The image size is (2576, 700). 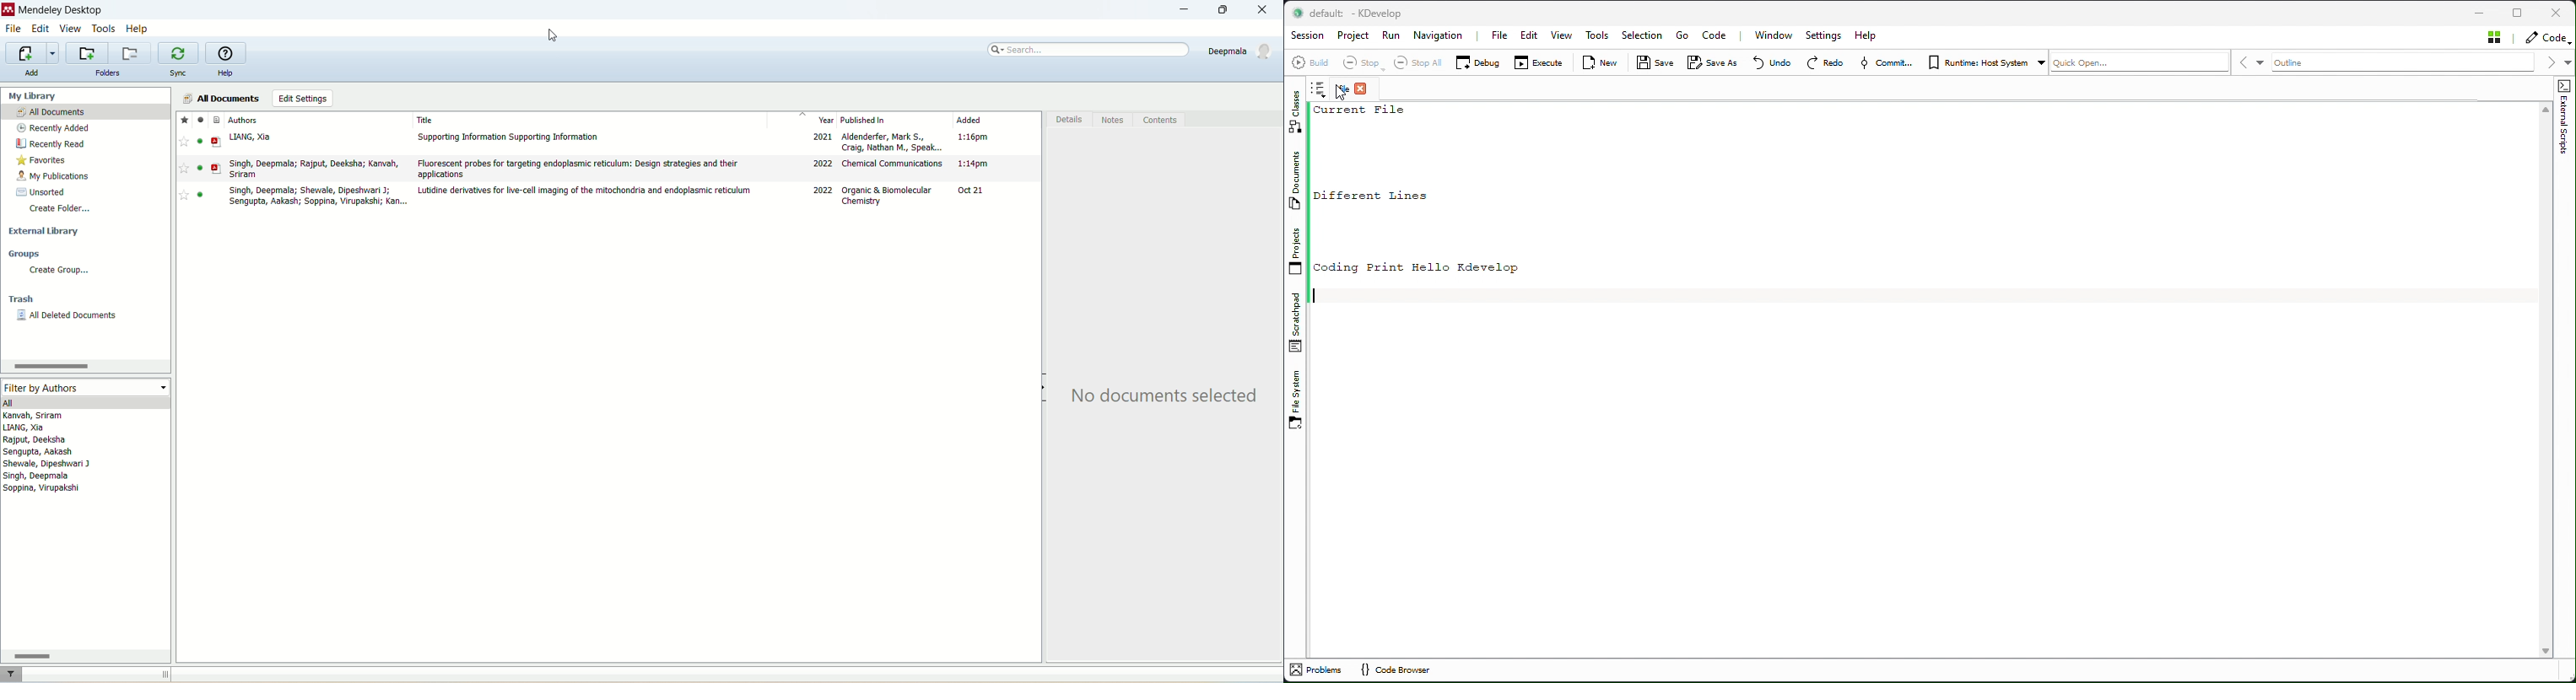 I want to click on add, so click(x=30, y=72).